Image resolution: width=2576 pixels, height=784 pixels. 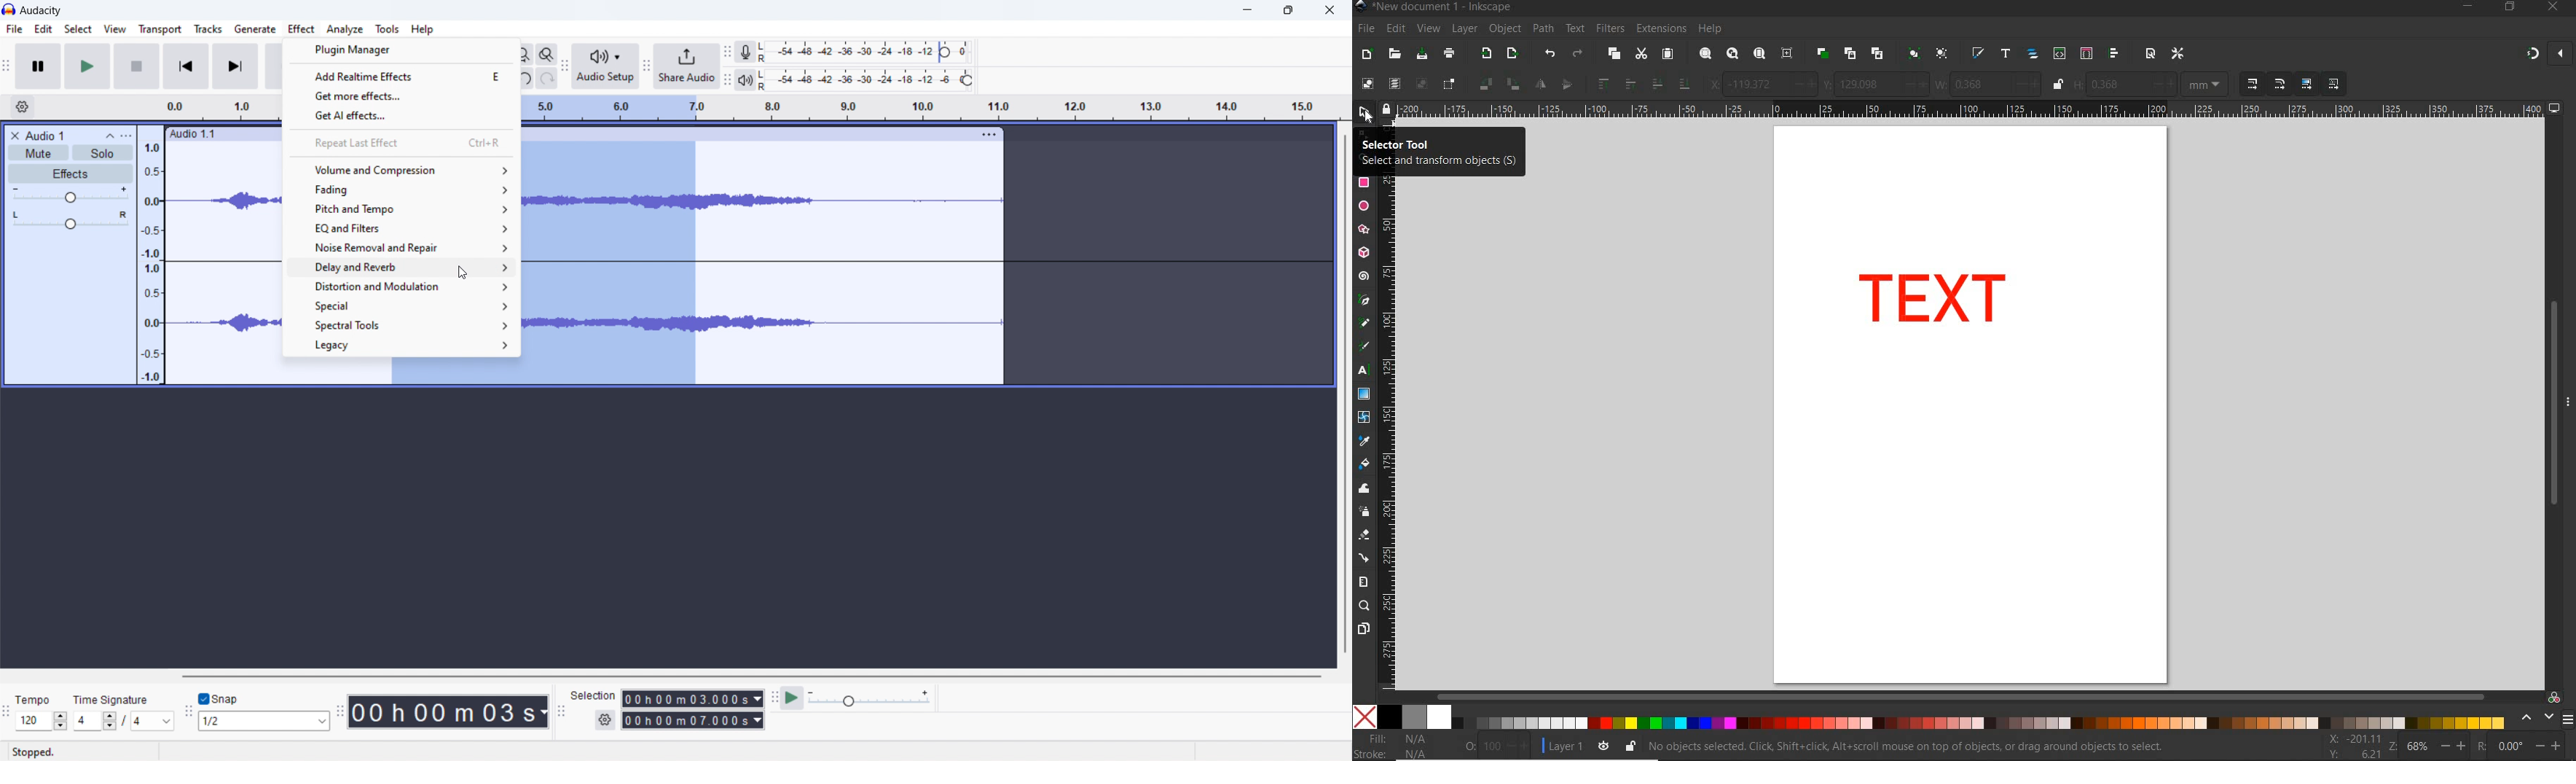 What do you see at coordinates (340, 716) in the screenshot?
I see `time toolbar` at bounding box center [340, 716].